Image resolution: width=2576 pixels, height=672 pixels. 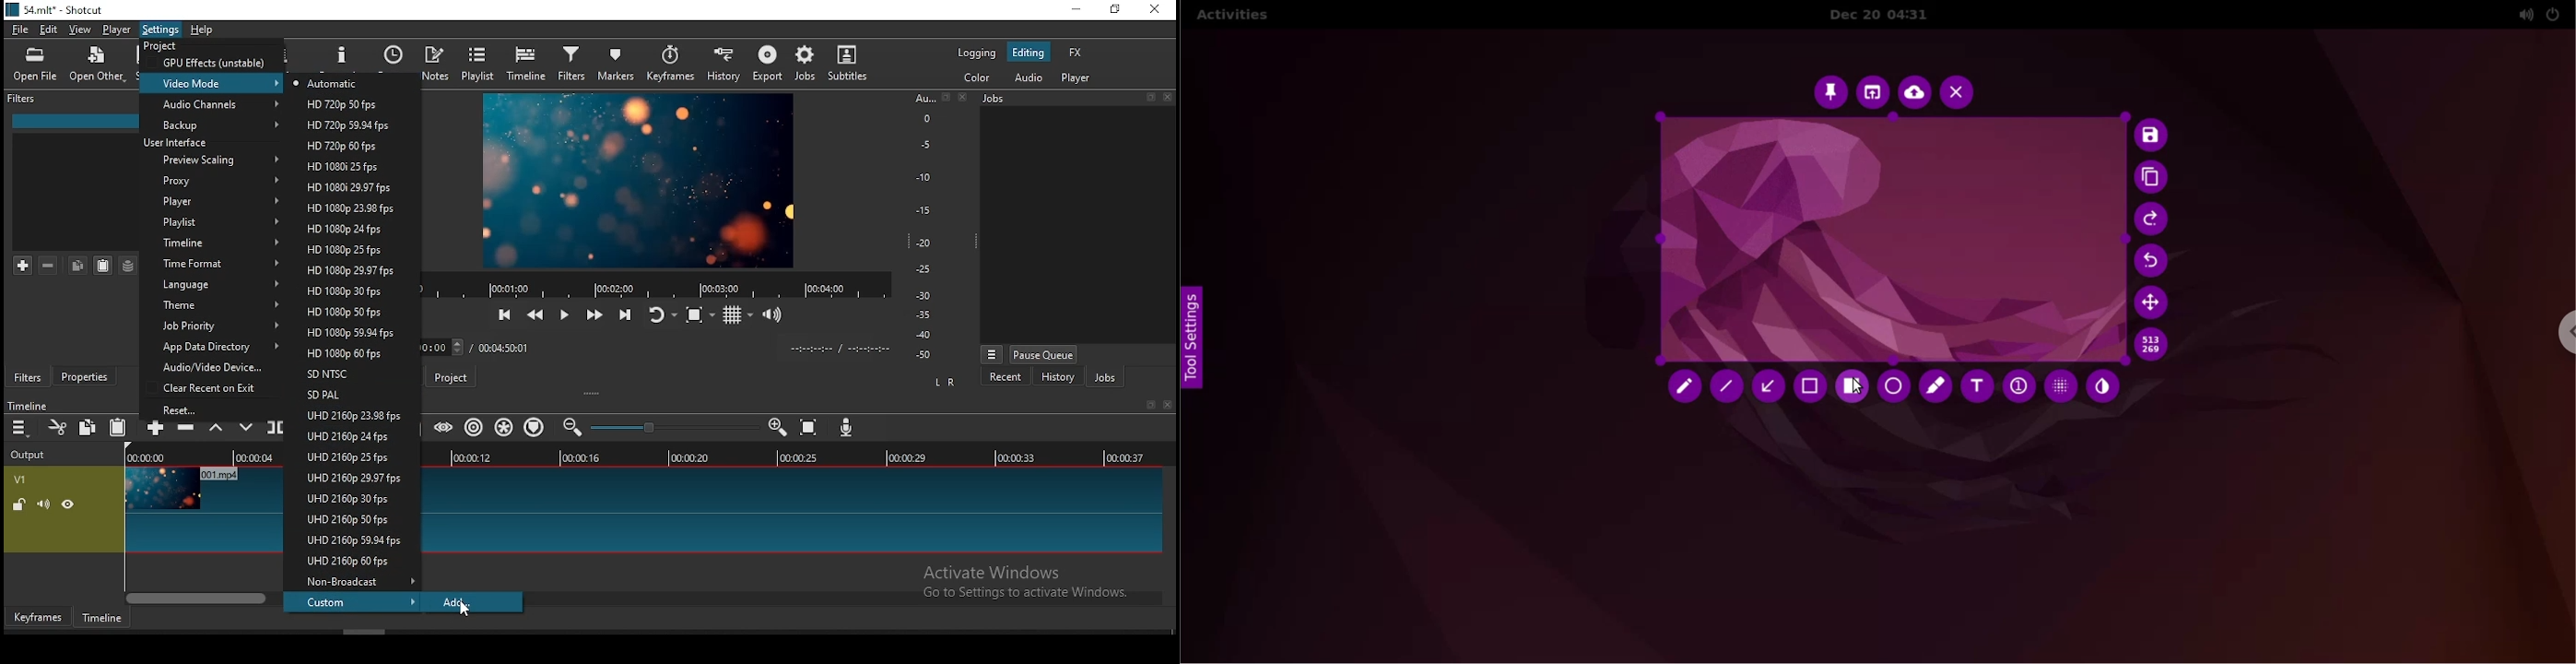 What do you see at coordinates (348, 229) in the screenshot?
I see `resolution option` at bounding box center [348, 229].